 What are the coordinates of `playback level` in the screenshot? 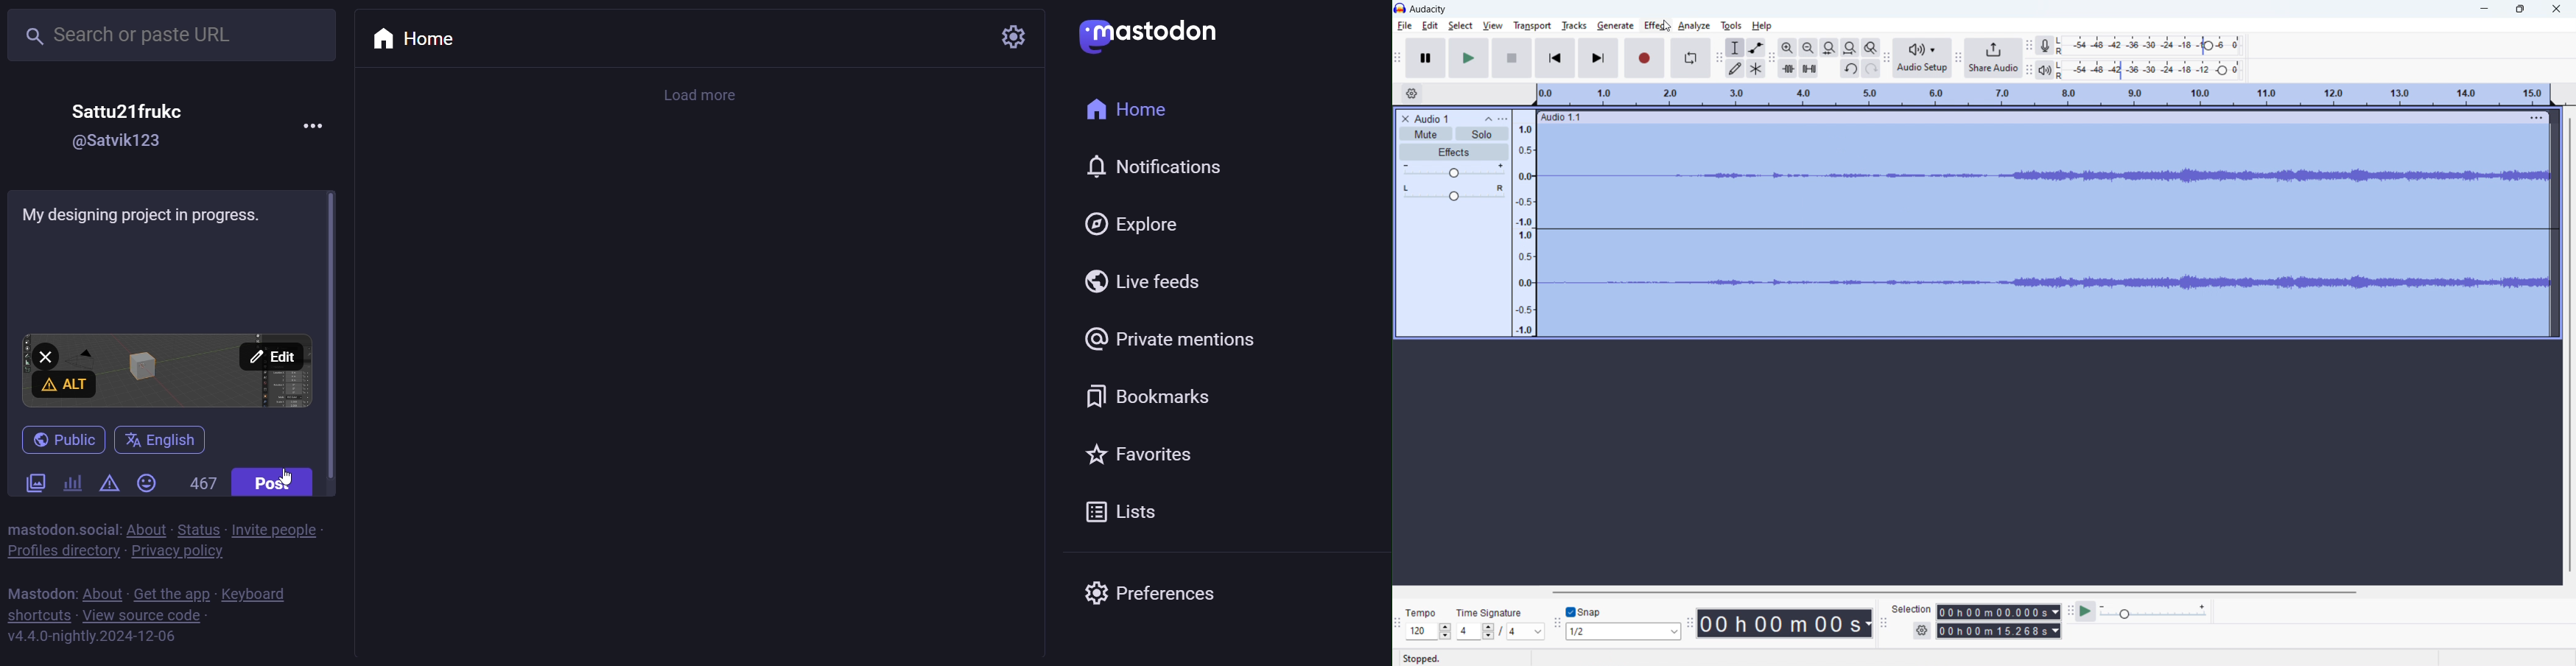 It's located at (2153, 70).